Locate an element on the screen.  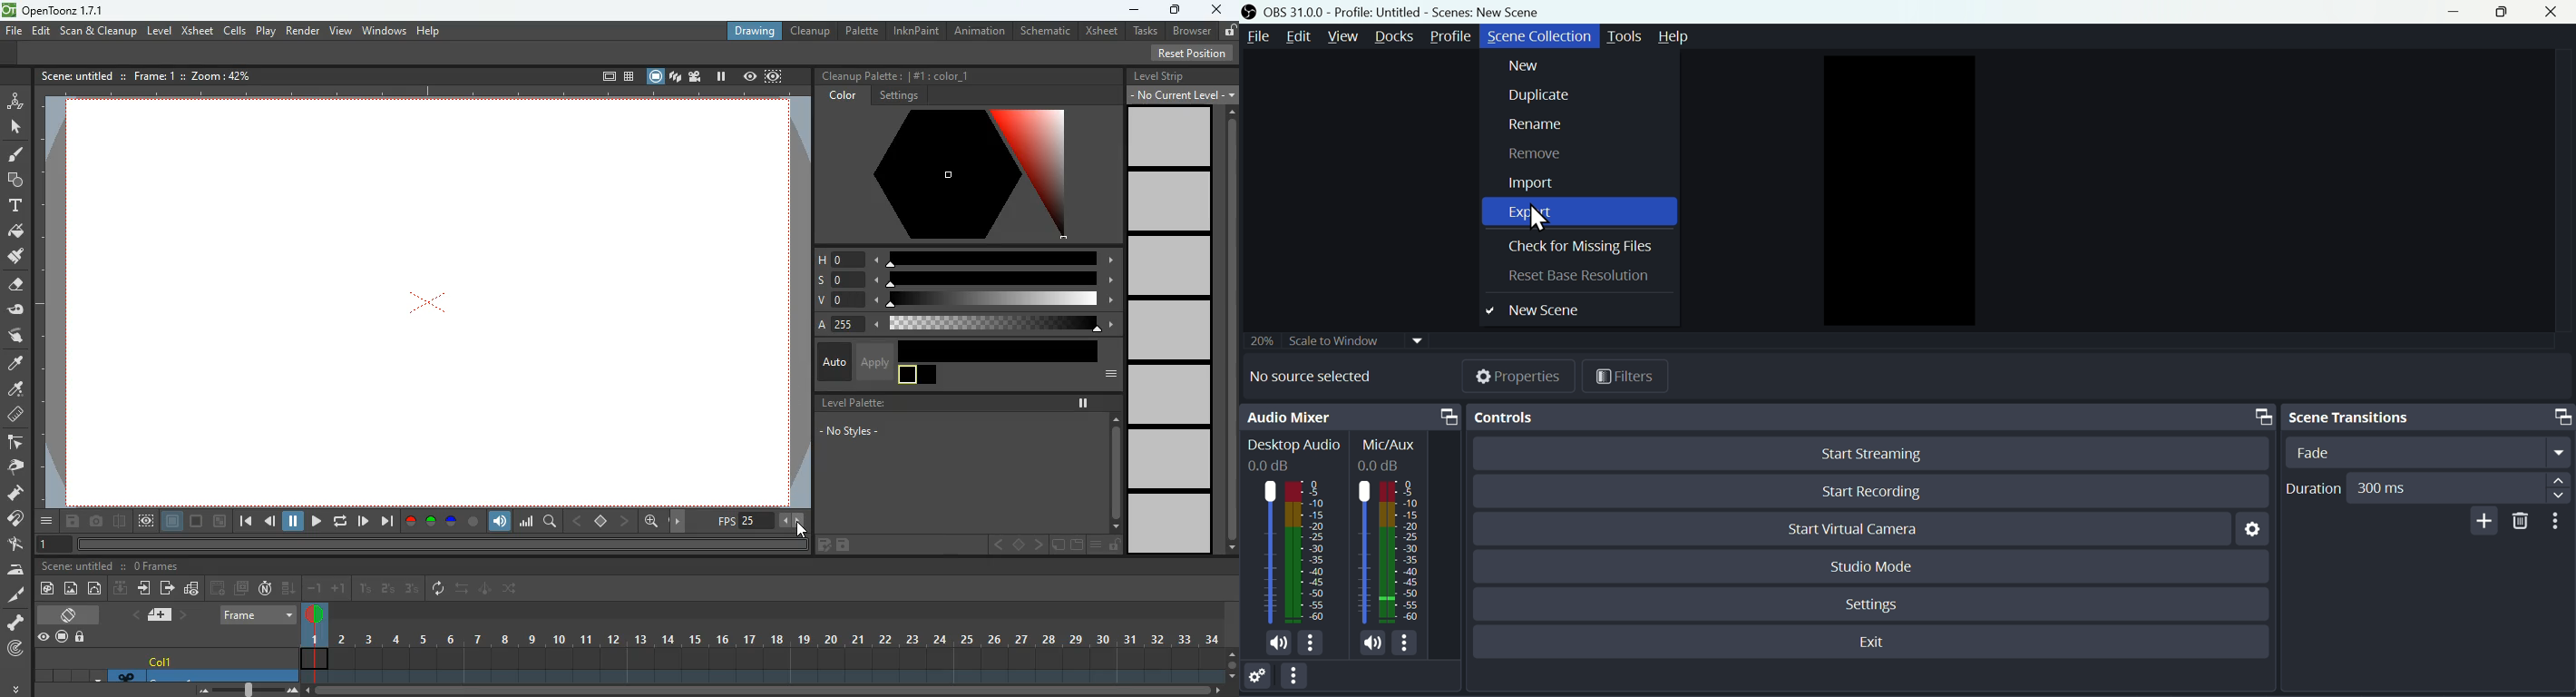
Studio mode is located at coordinates (1872, 565).